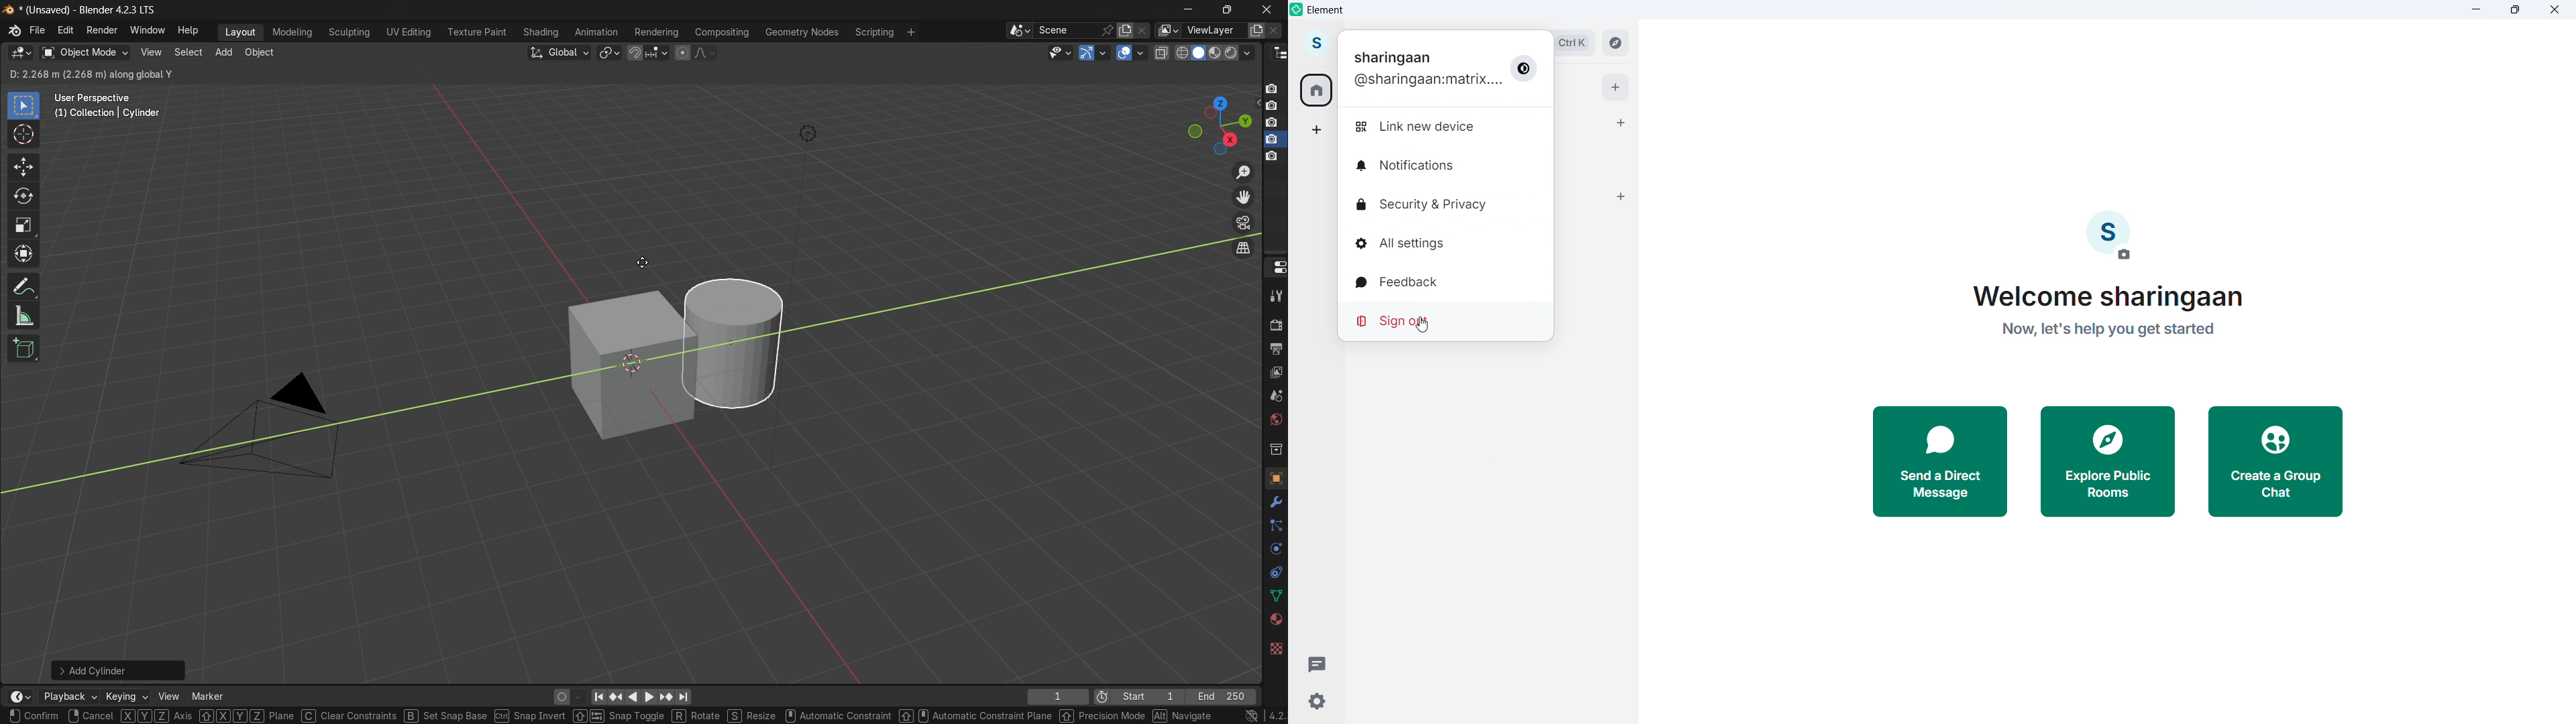 The width and height of the screenshot is (2576, 728). Describe the element at coordinates (1395, 320) in the screenshot. I see `Sign out ` at that location.